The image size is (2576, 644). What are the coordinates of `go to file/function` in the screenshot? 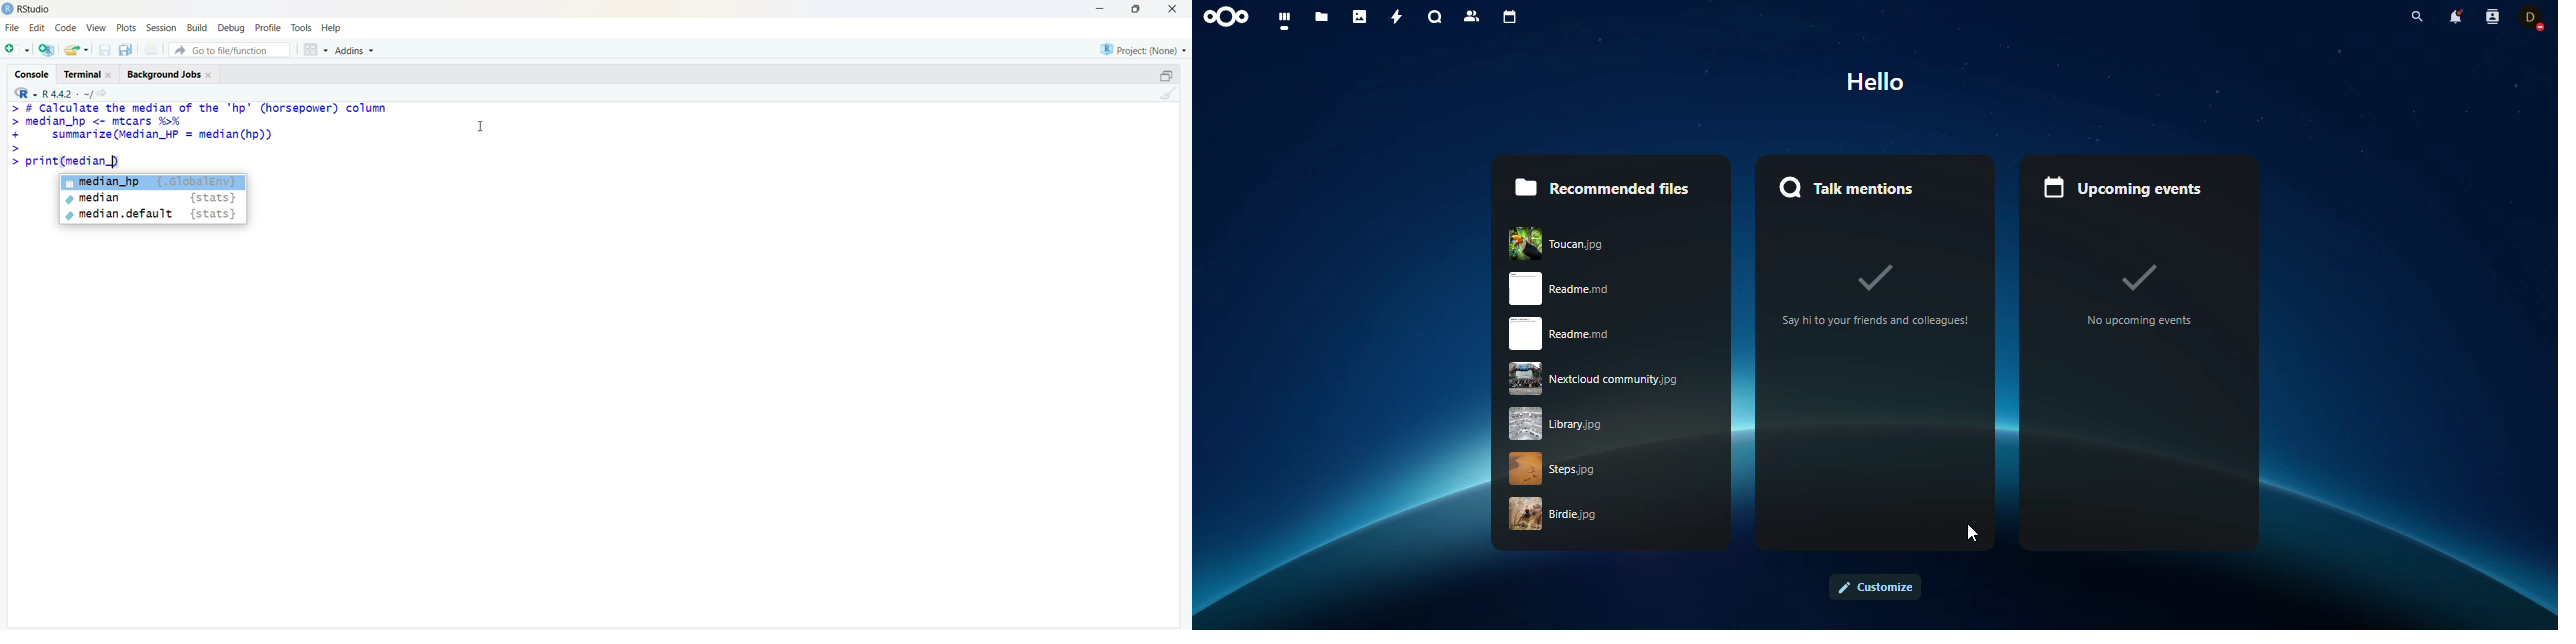 It's located at (231, 50).